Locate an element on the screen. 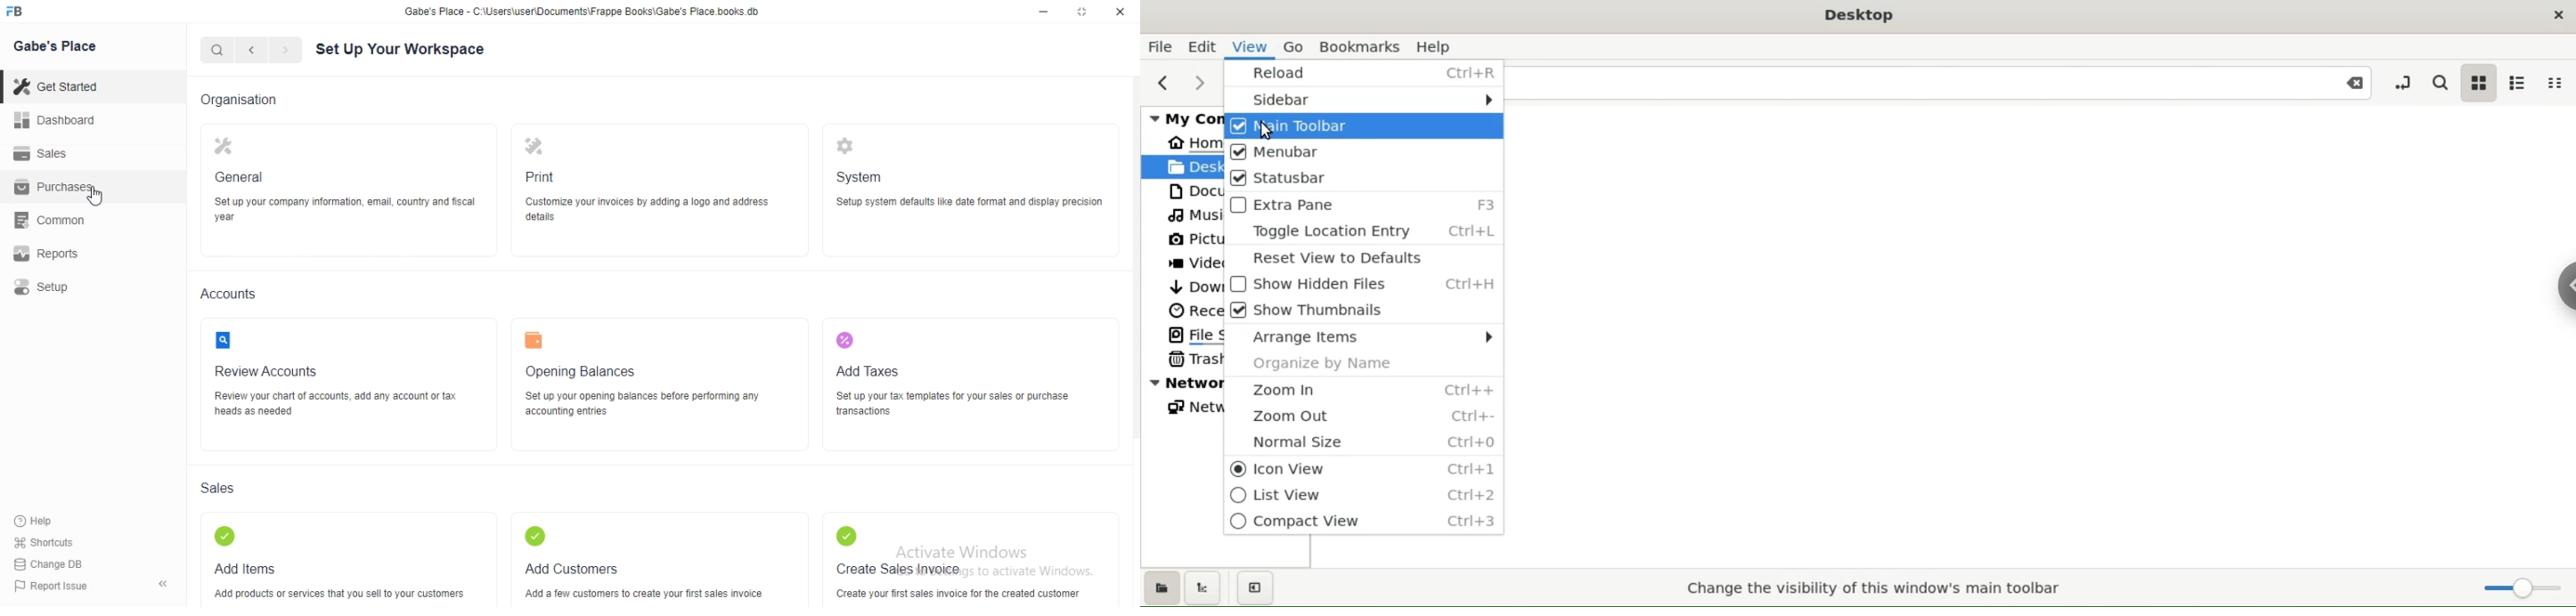 Image resolution: width=2576 pixels, height=616 pixels. Add Items Add products or services that you sell to your customers is located at coordinates (338, 580).